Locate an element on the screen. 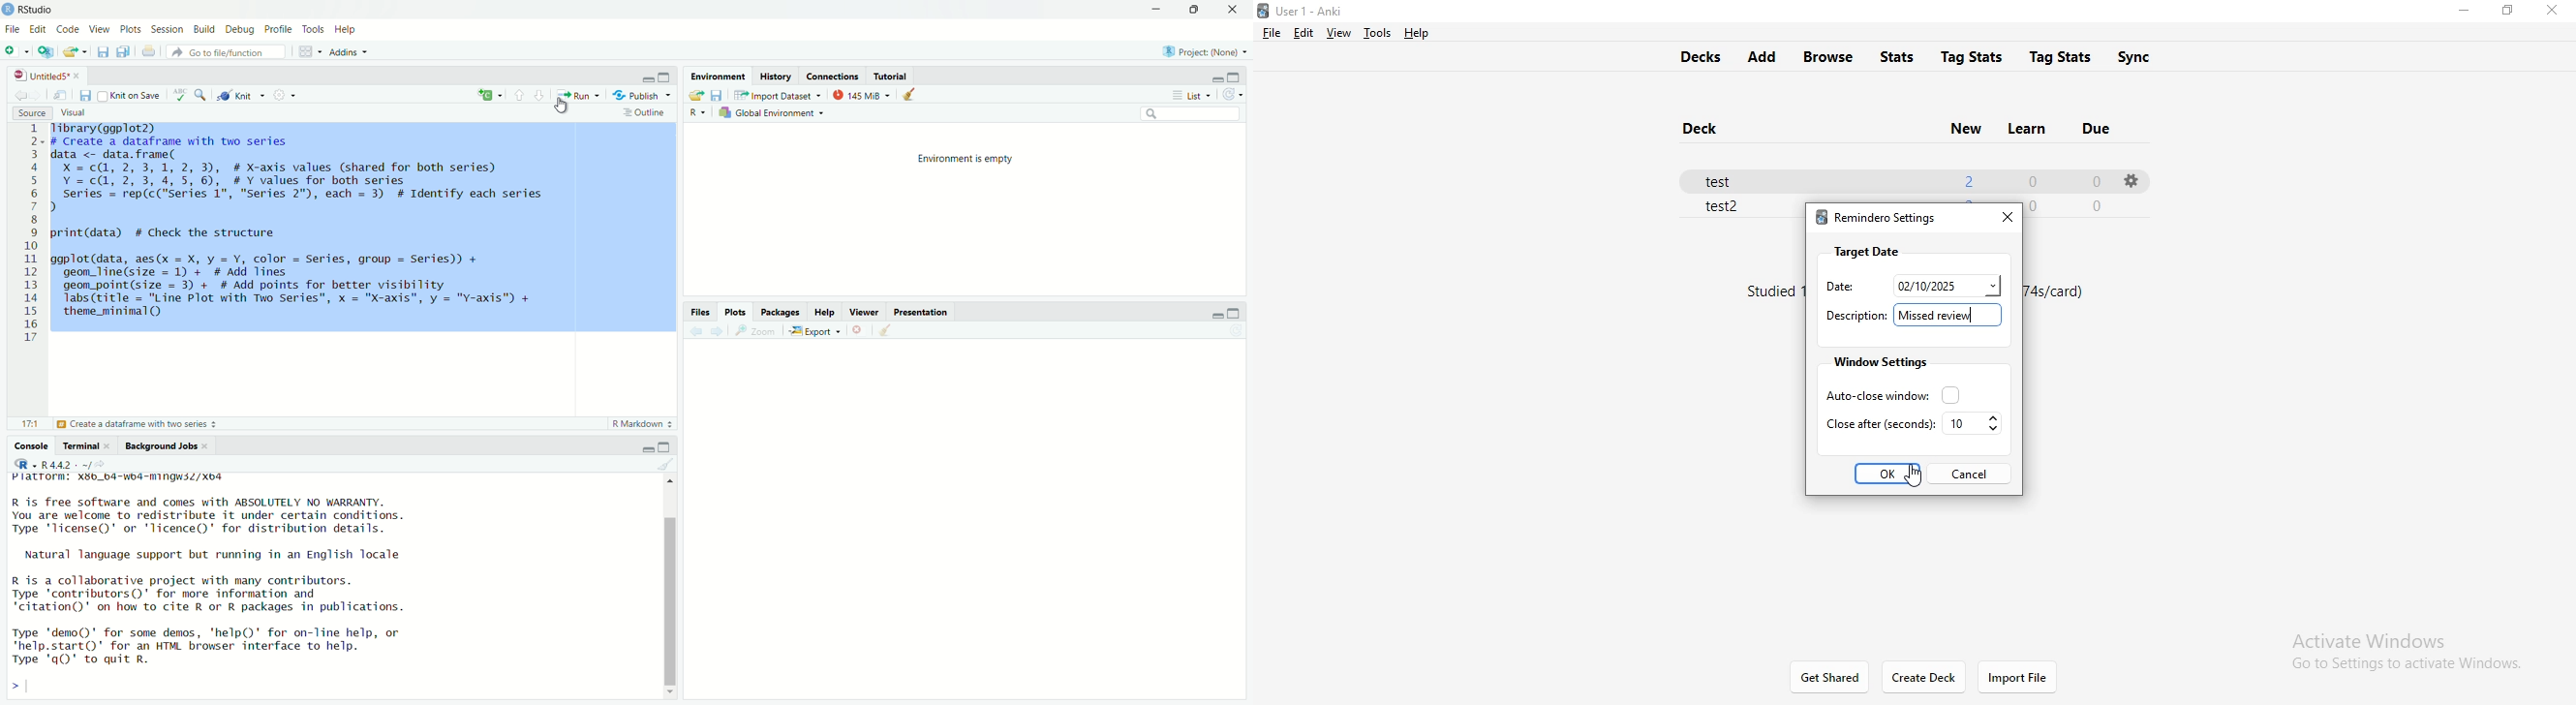 The width and height of the screenshot is (2576, 728). Go back to the previous source selection is located at coordinates (885, 330).